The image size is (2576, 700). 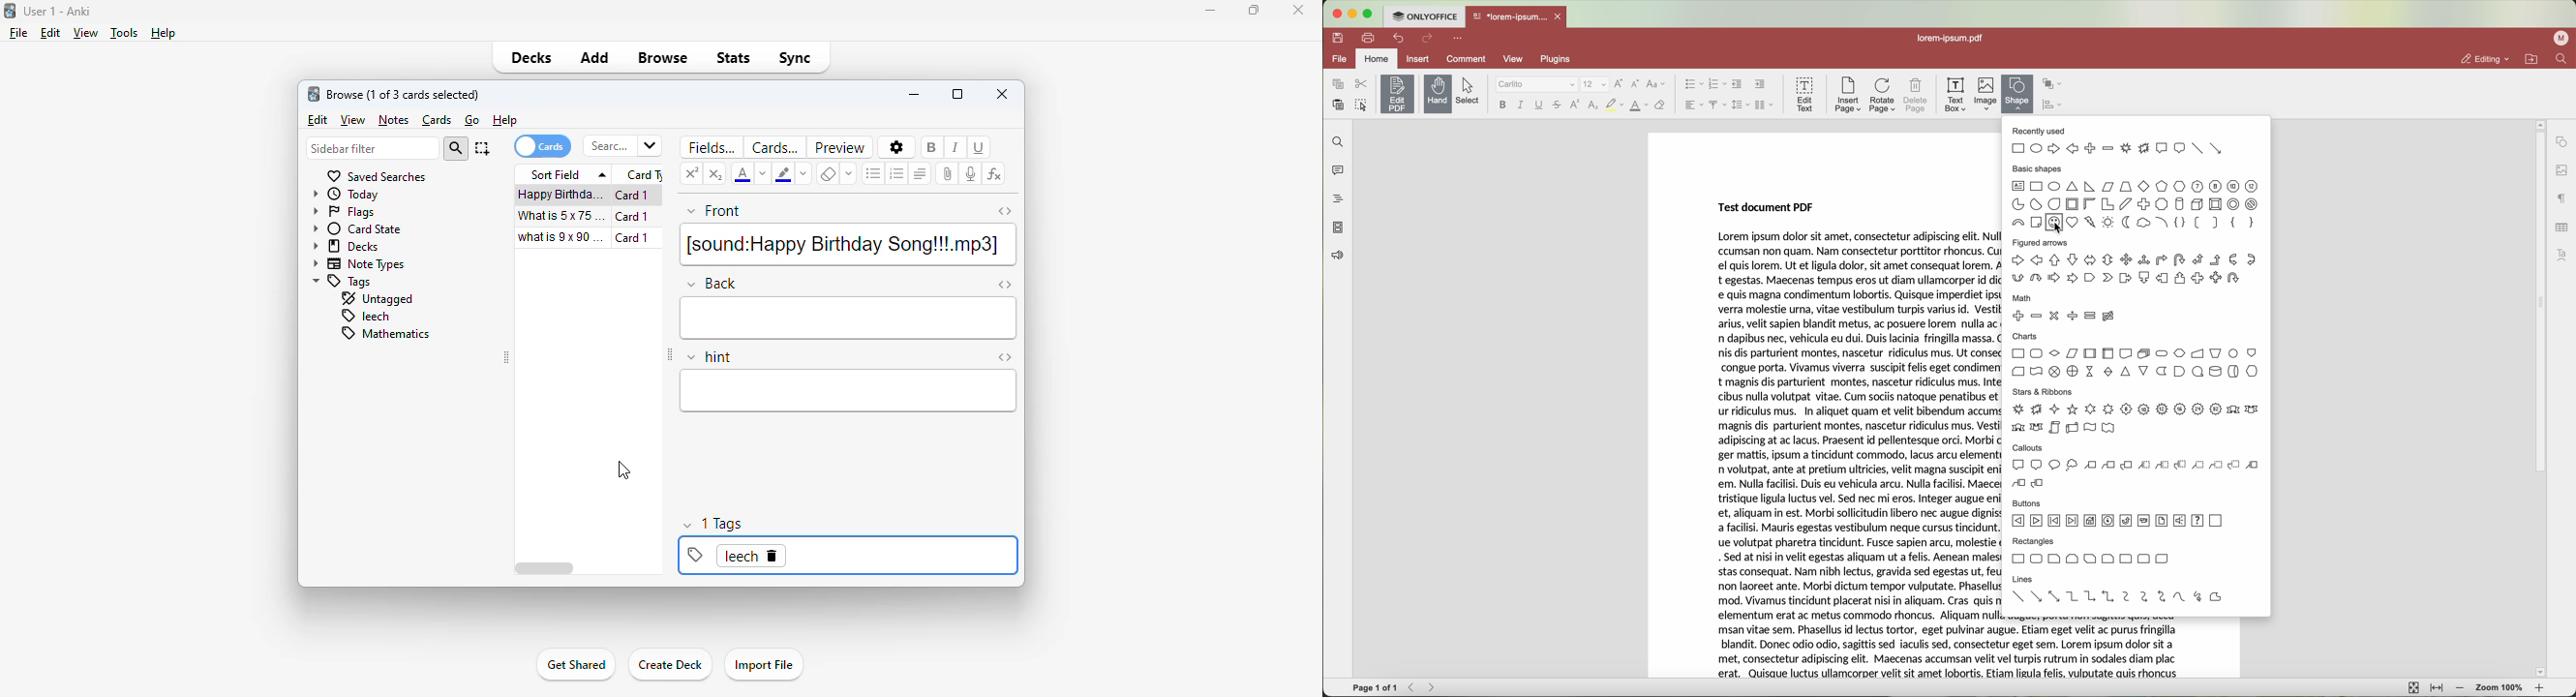 What do you see at coordinates (740, 556) in the screenshot?
I see `card marked as "leech"` at bounding box center [740, 556].